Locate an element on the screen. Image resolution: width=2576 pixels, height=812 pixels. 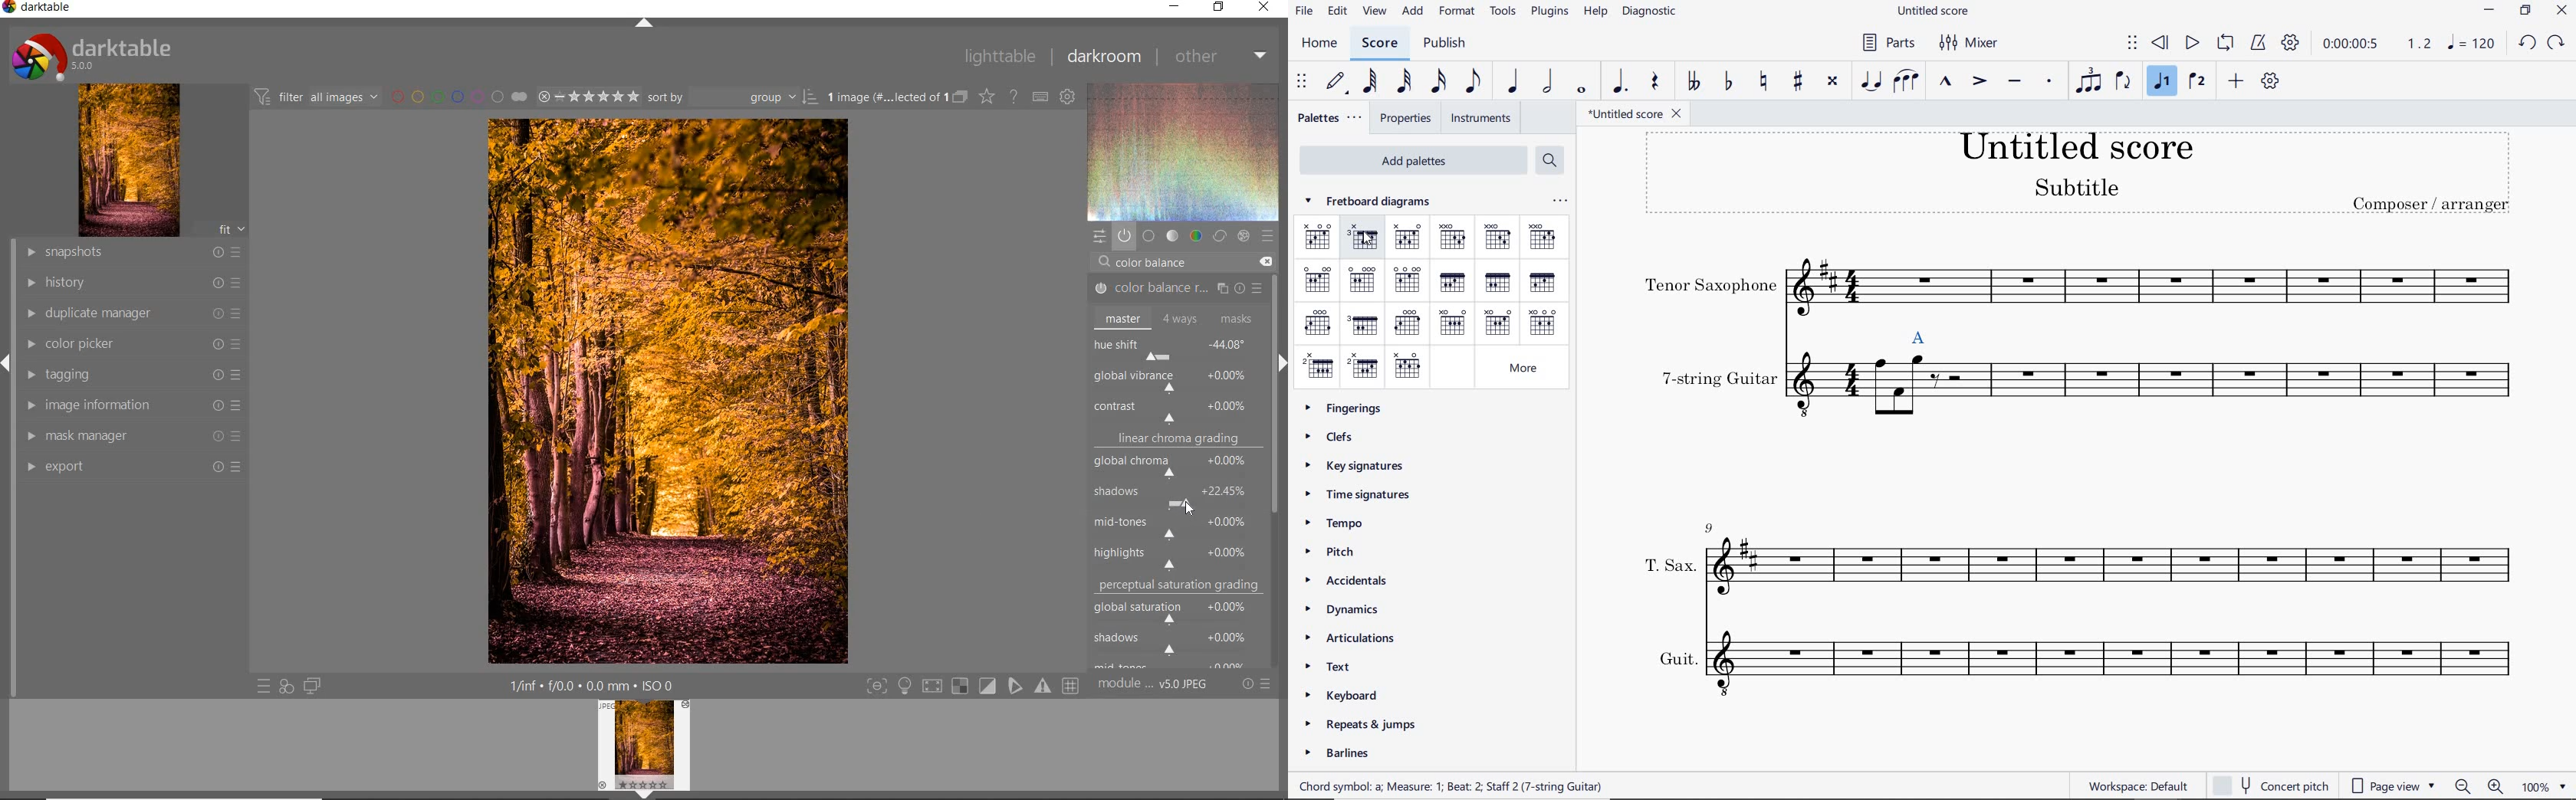
change type of overlay is located at coordinates (986, 98).